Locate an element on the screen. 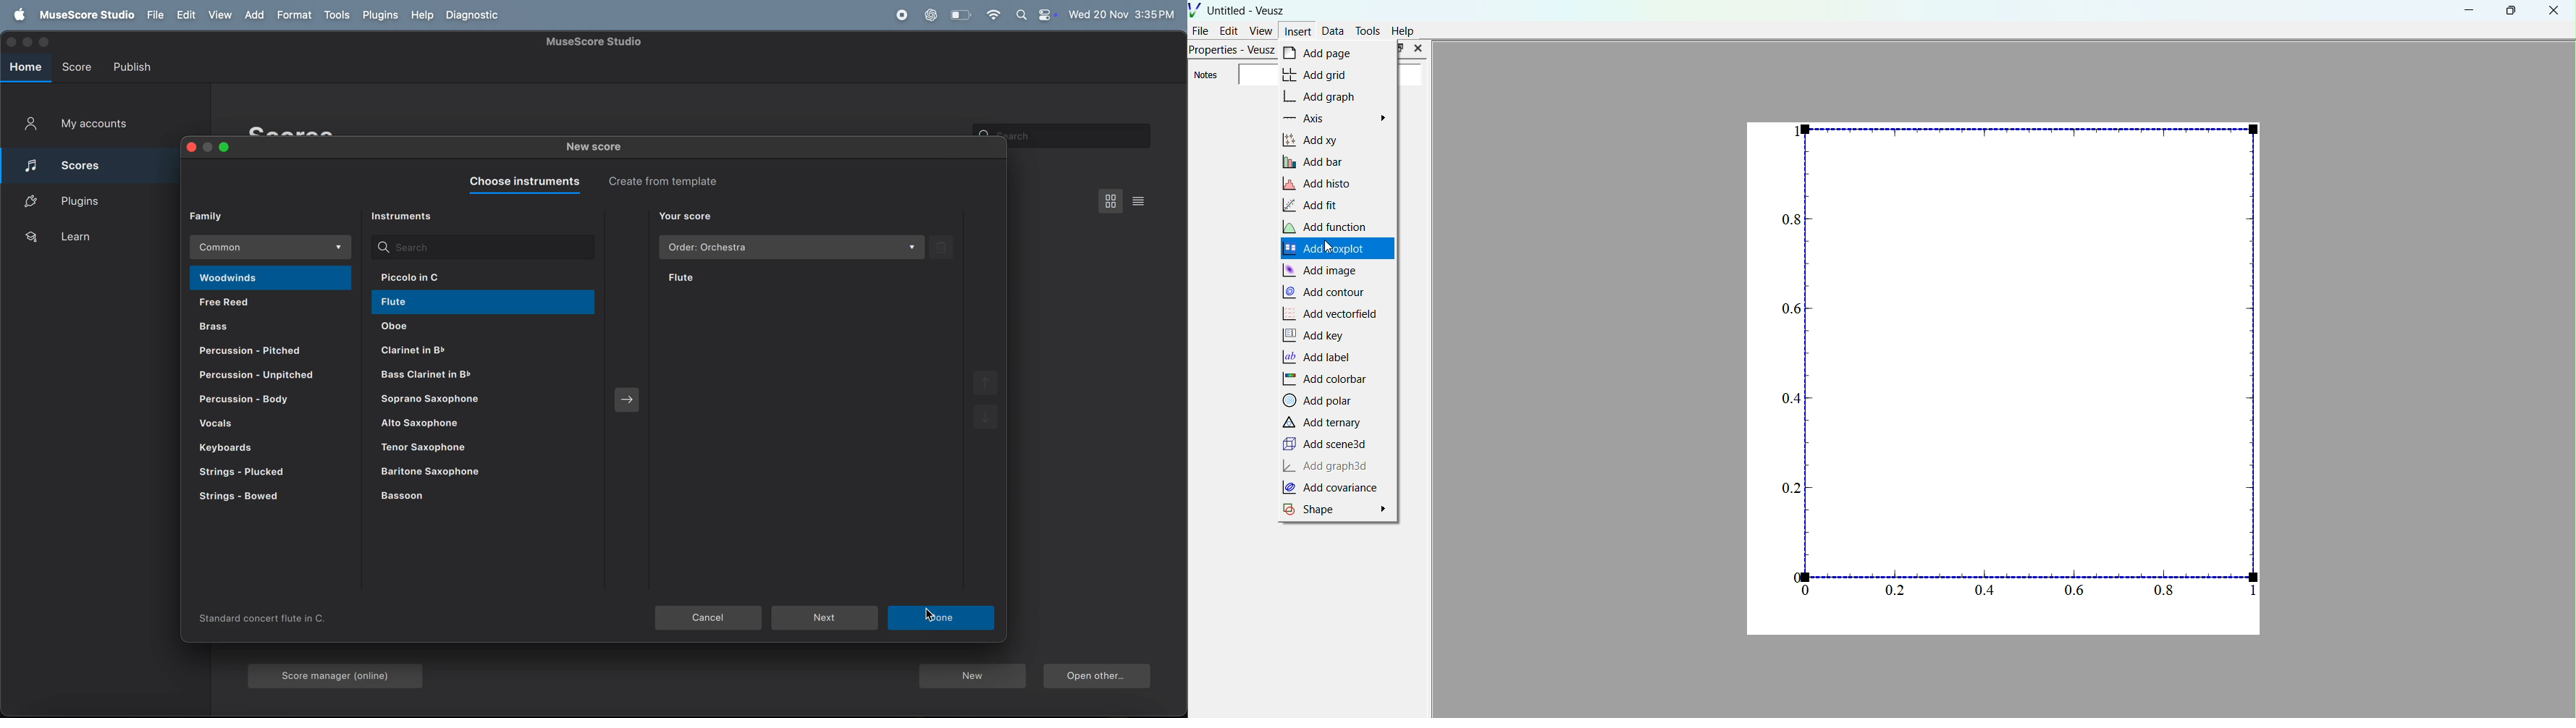  minimize is located at coordinates (209, 147).